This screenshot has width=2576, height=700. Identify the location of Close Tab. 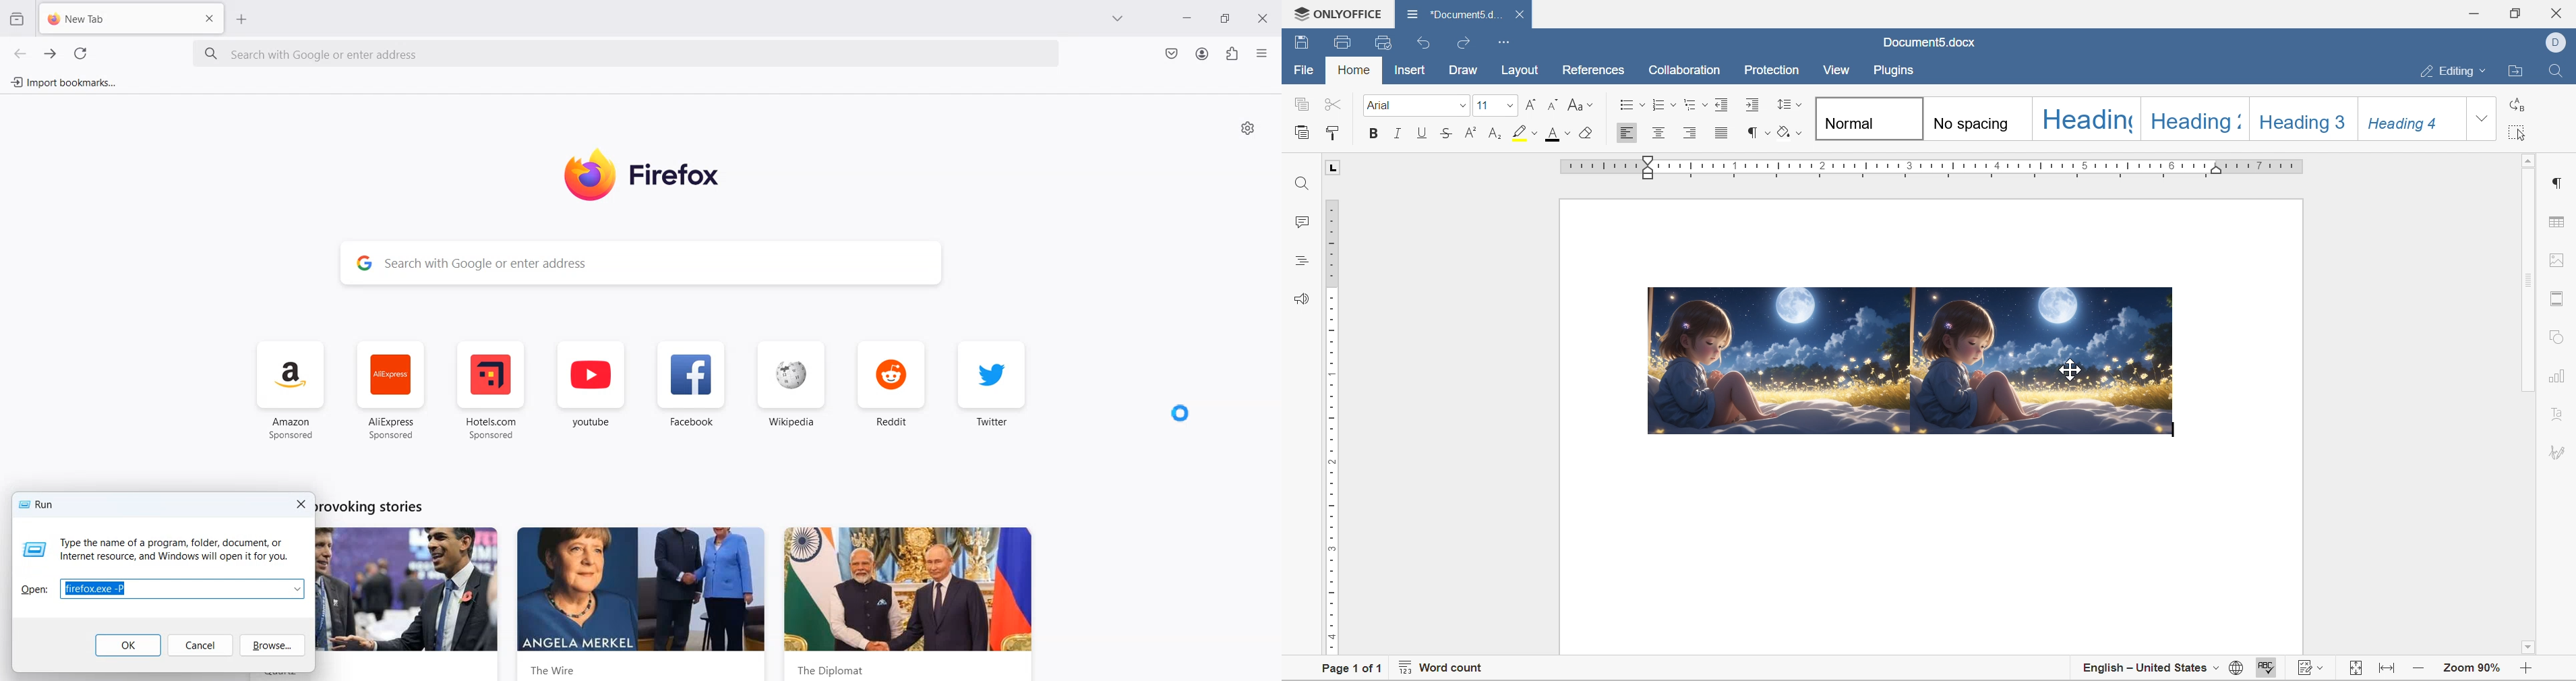
(210, 17).